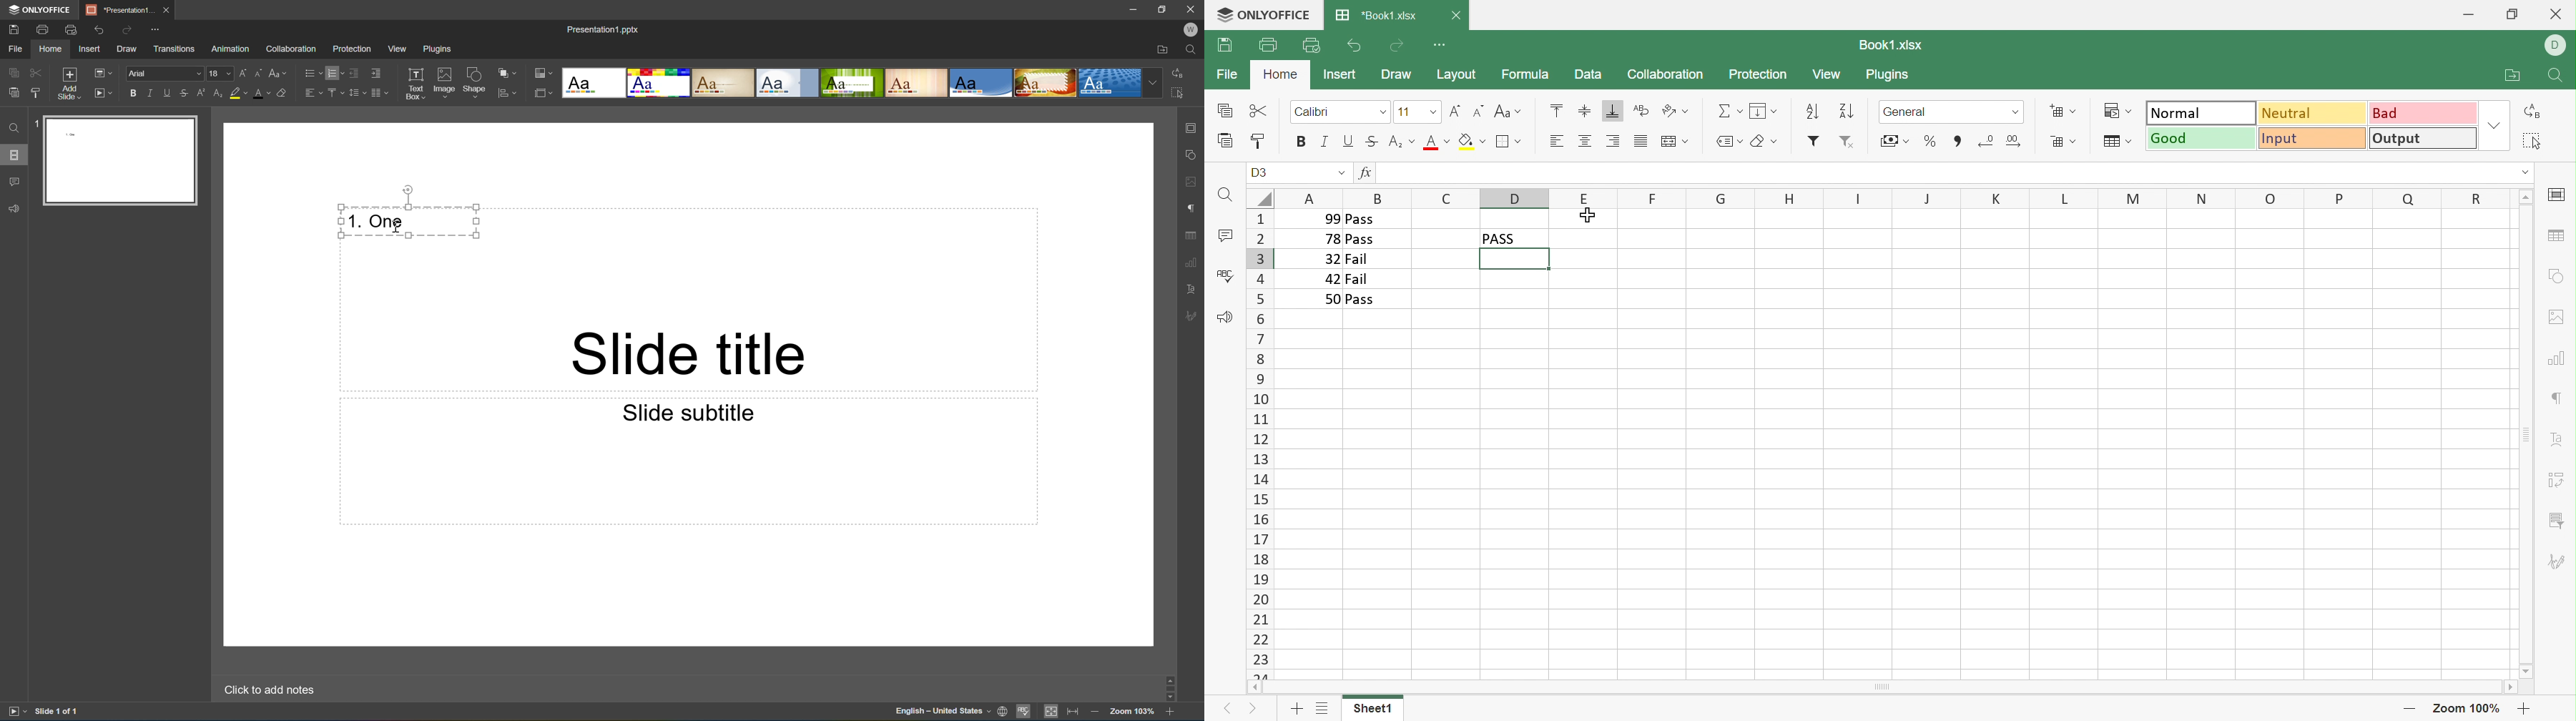  What do you see at coordinates (1134, 9) in the screenshot?
I see `Minimize` at bounding box center [1134, 9].